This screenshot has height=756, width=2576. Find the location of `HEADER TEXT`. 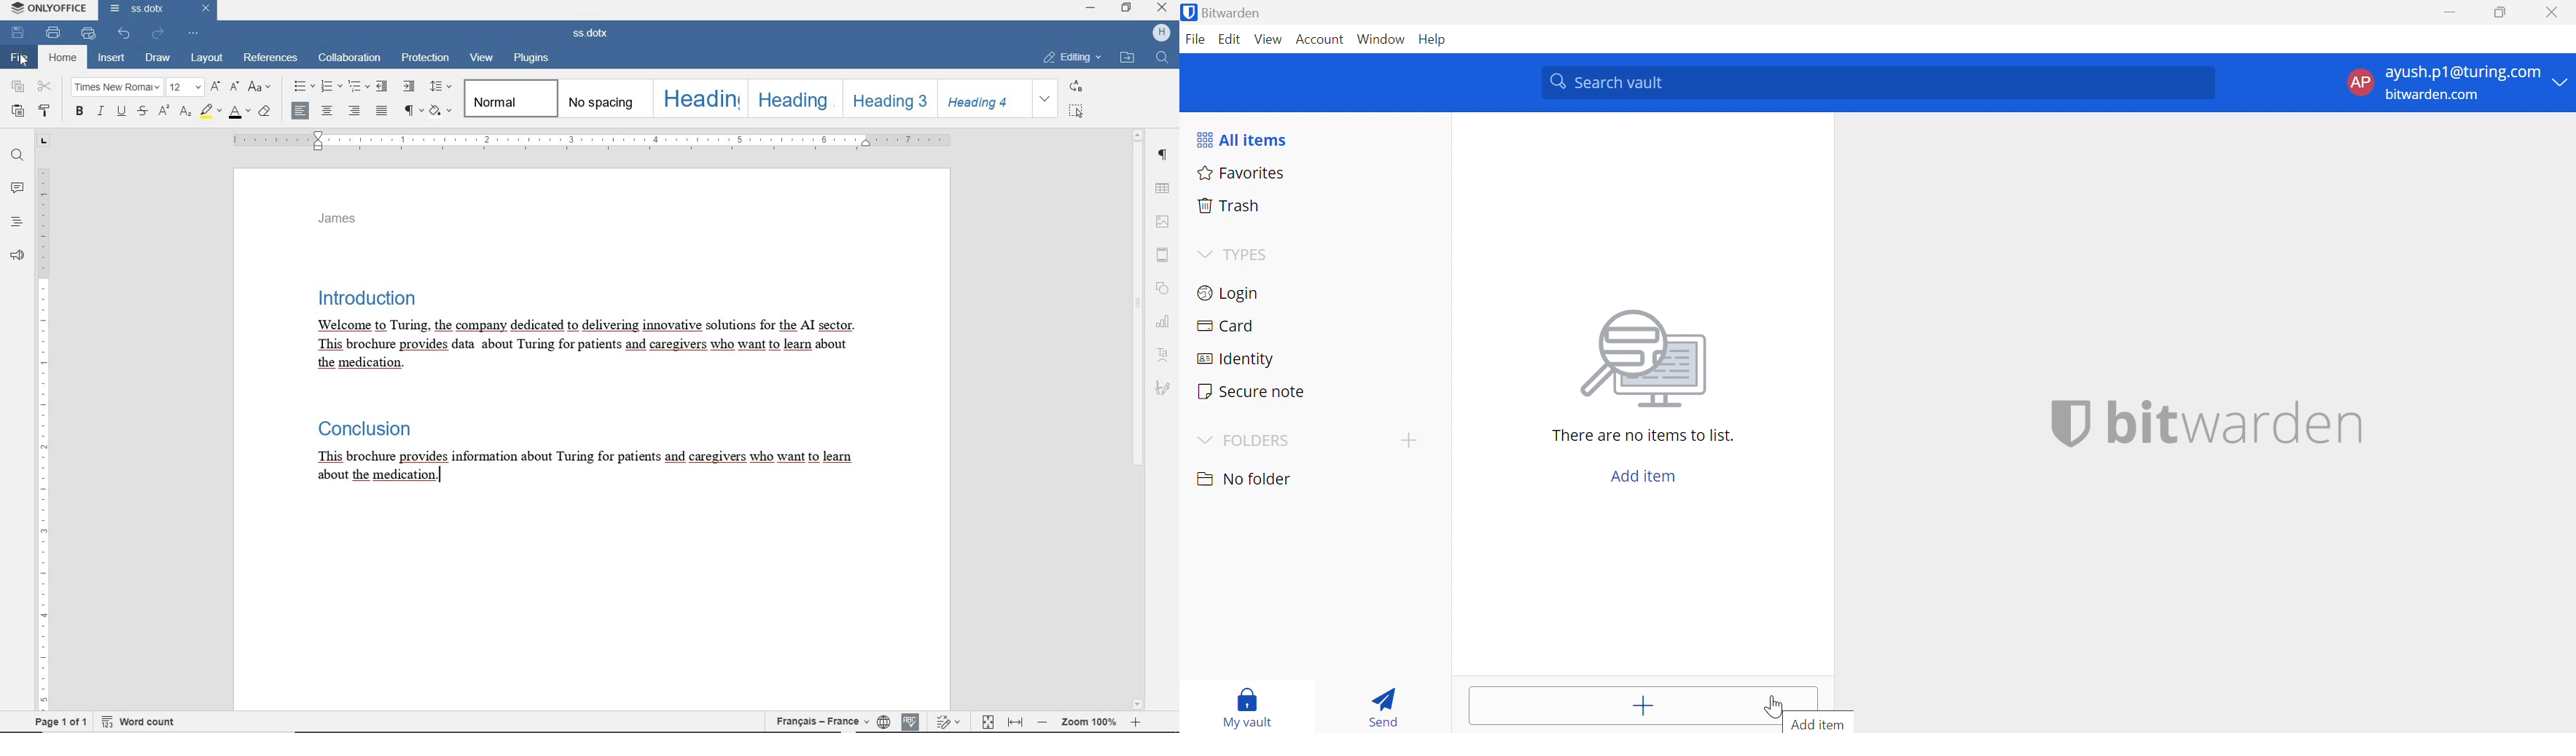

HEADER TEXT is located at coordinates (345, 221).